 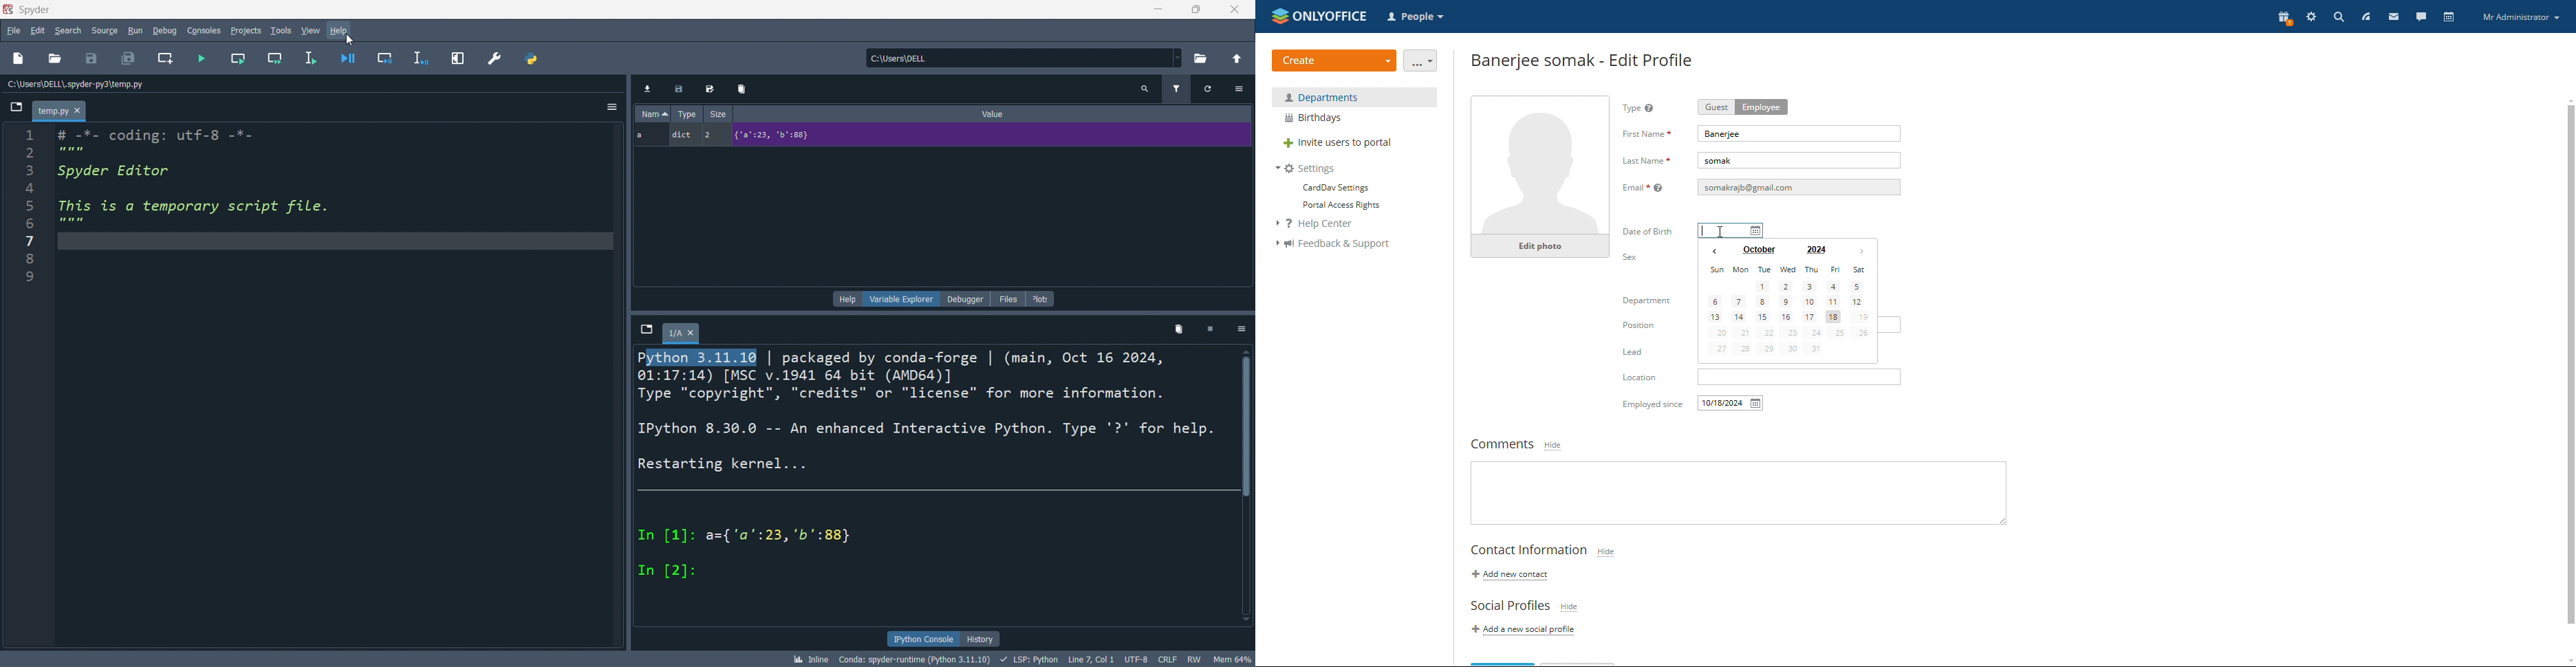 I want to click on feedback and support, so click(x=1332, y=244).